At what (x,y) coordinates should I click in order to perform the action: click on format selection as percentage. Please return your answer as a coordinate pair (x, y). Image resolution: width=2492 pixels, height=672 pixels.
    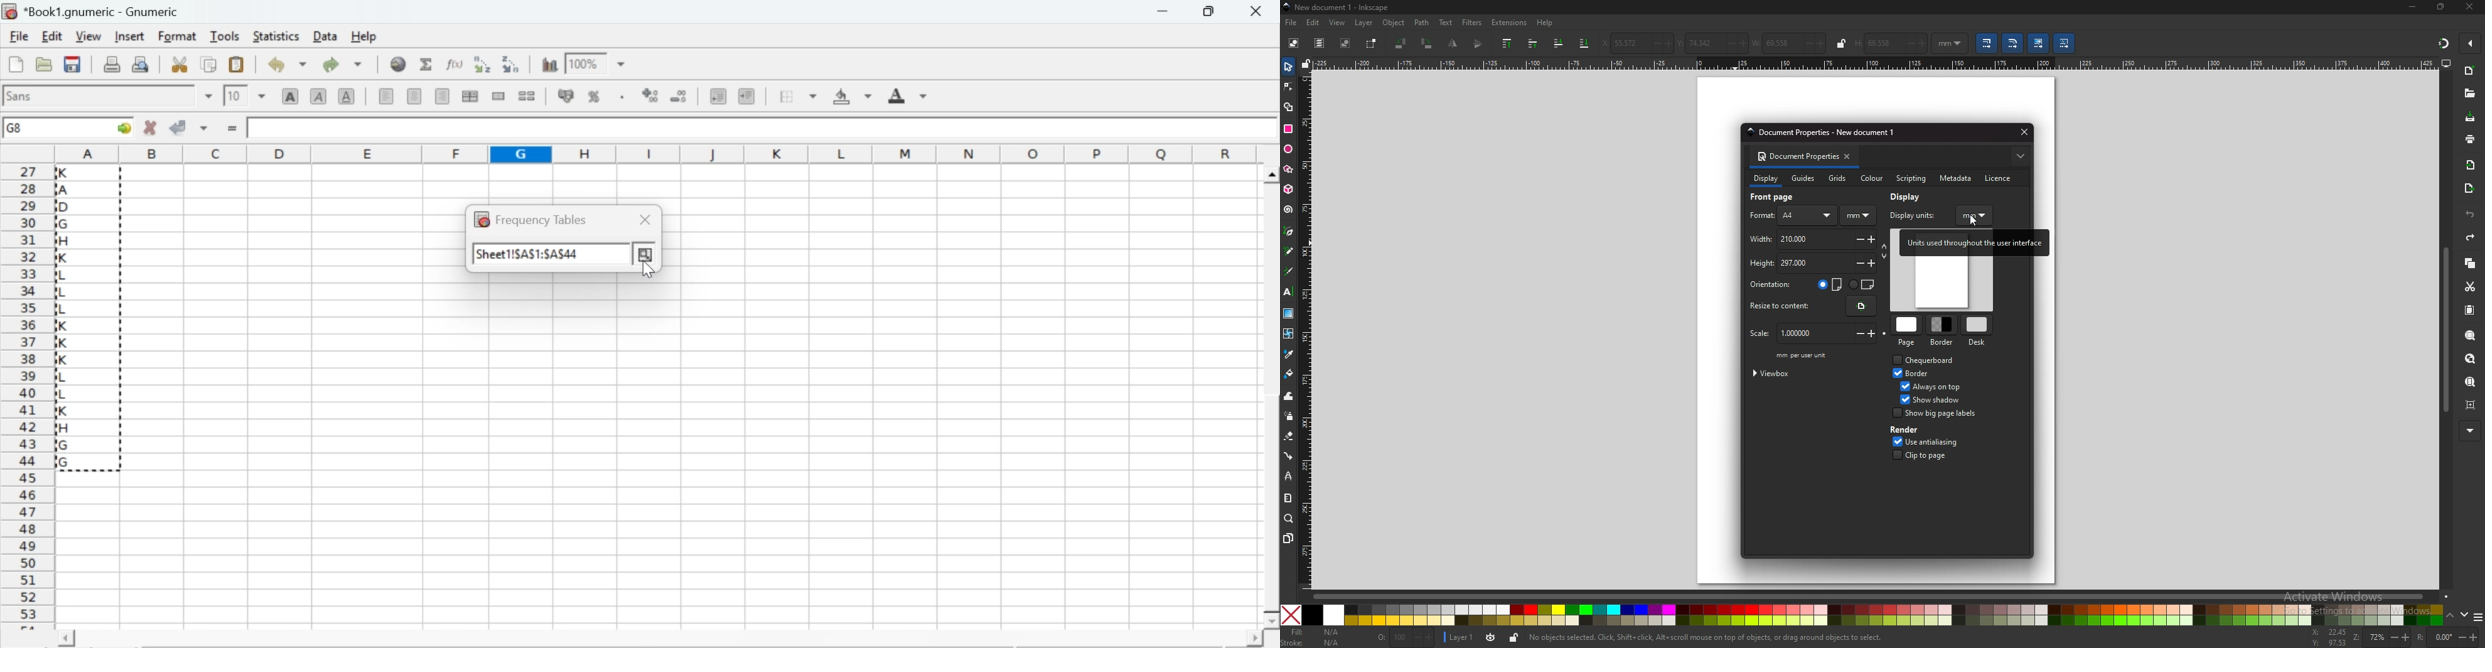
    Looking at the image, I should click on (592, 96).